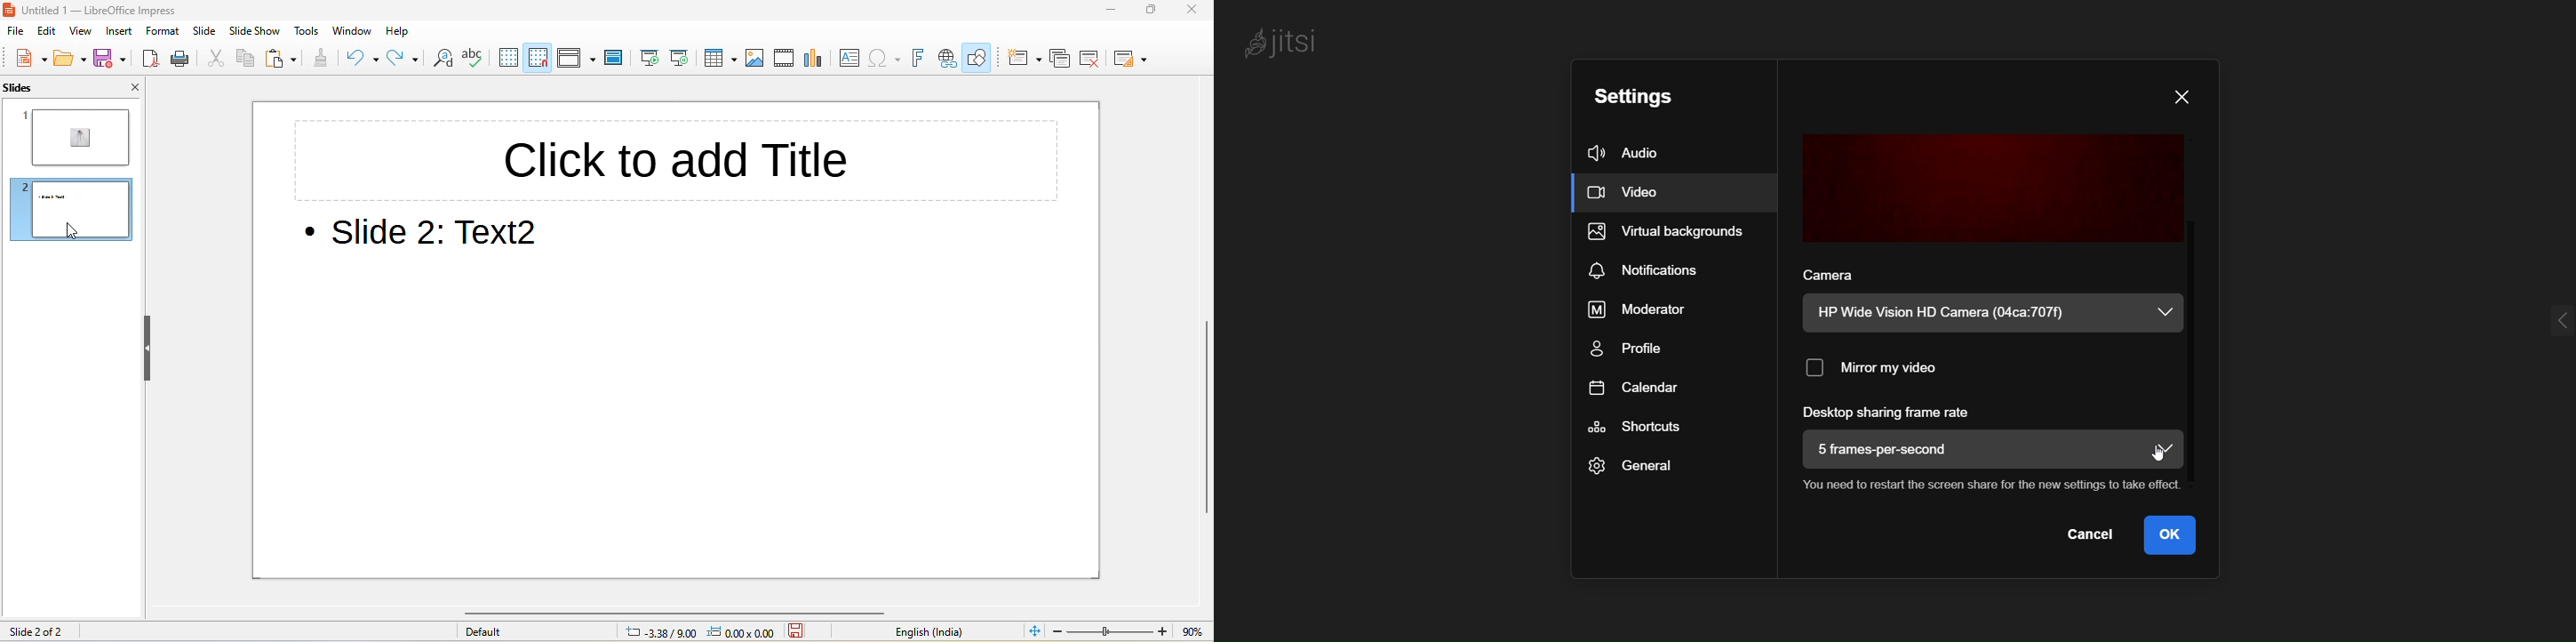  Describe the element at coordinates (446, 60) in the screenshot. I see `find and replace` at that location.